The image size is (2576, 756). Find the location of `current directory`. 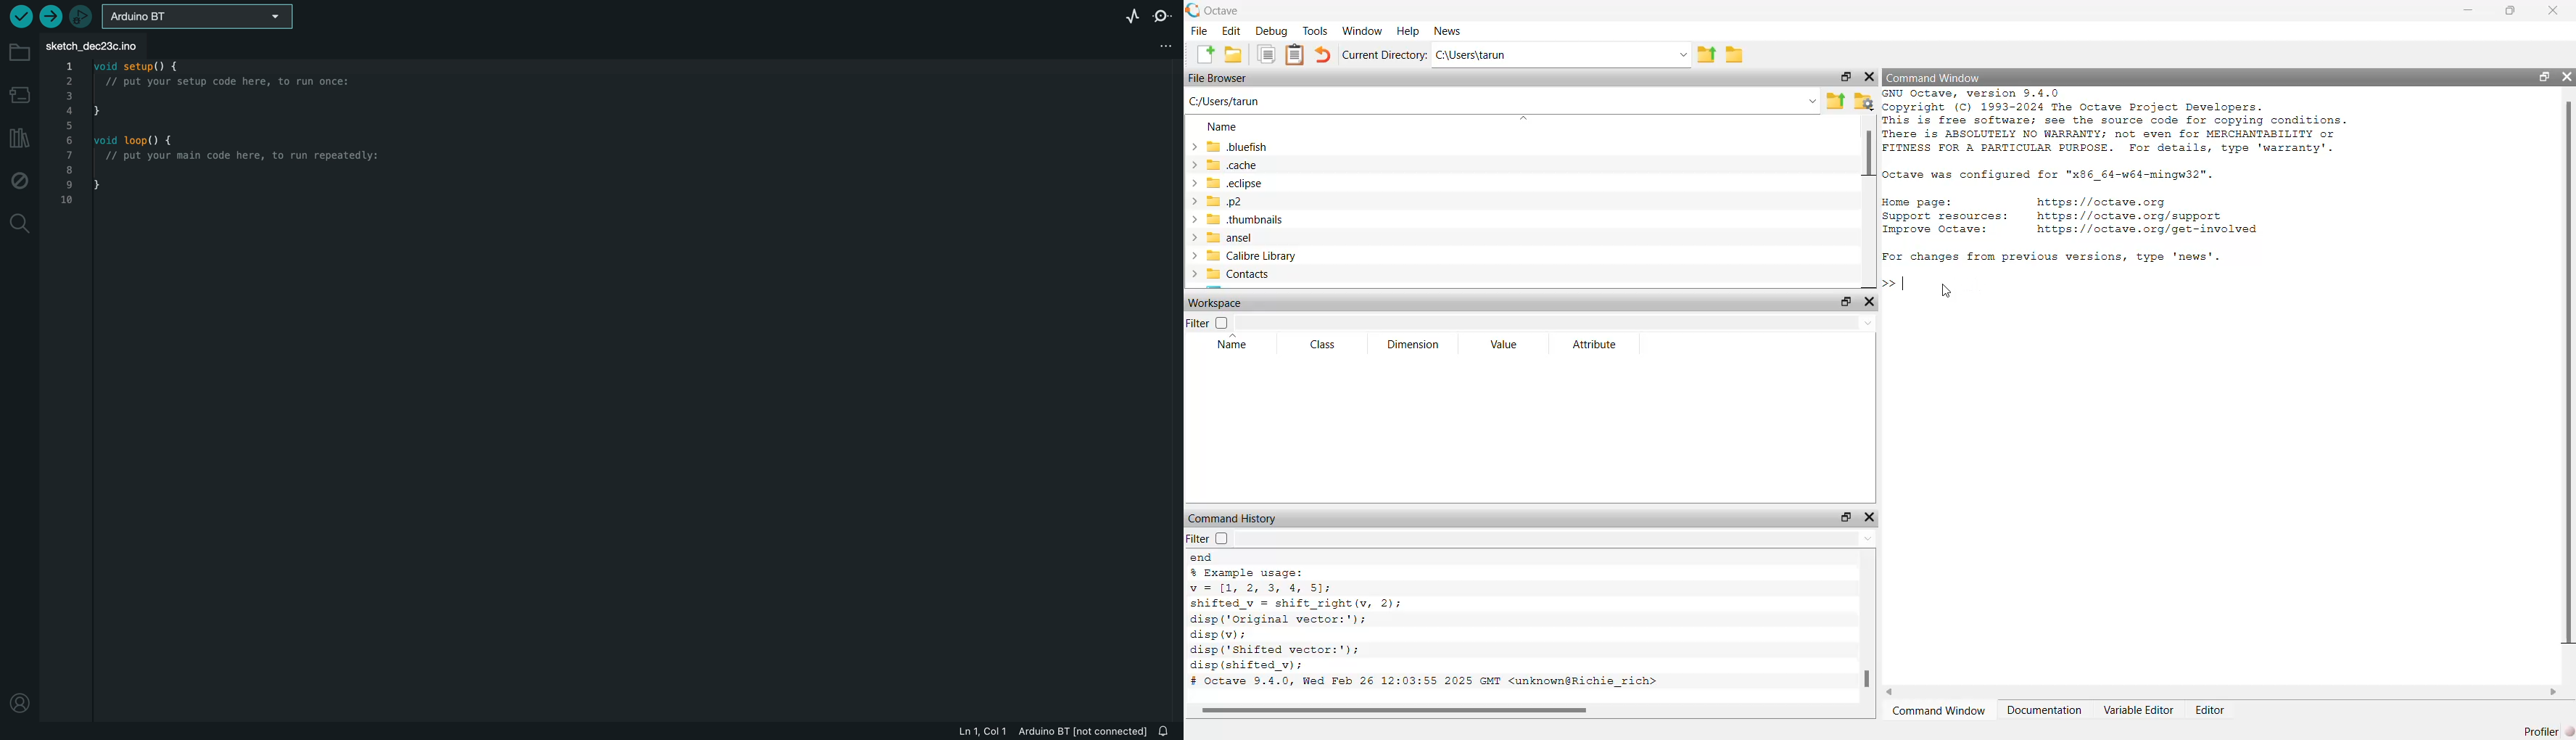

current directory is located at coordinates (1385, 55).